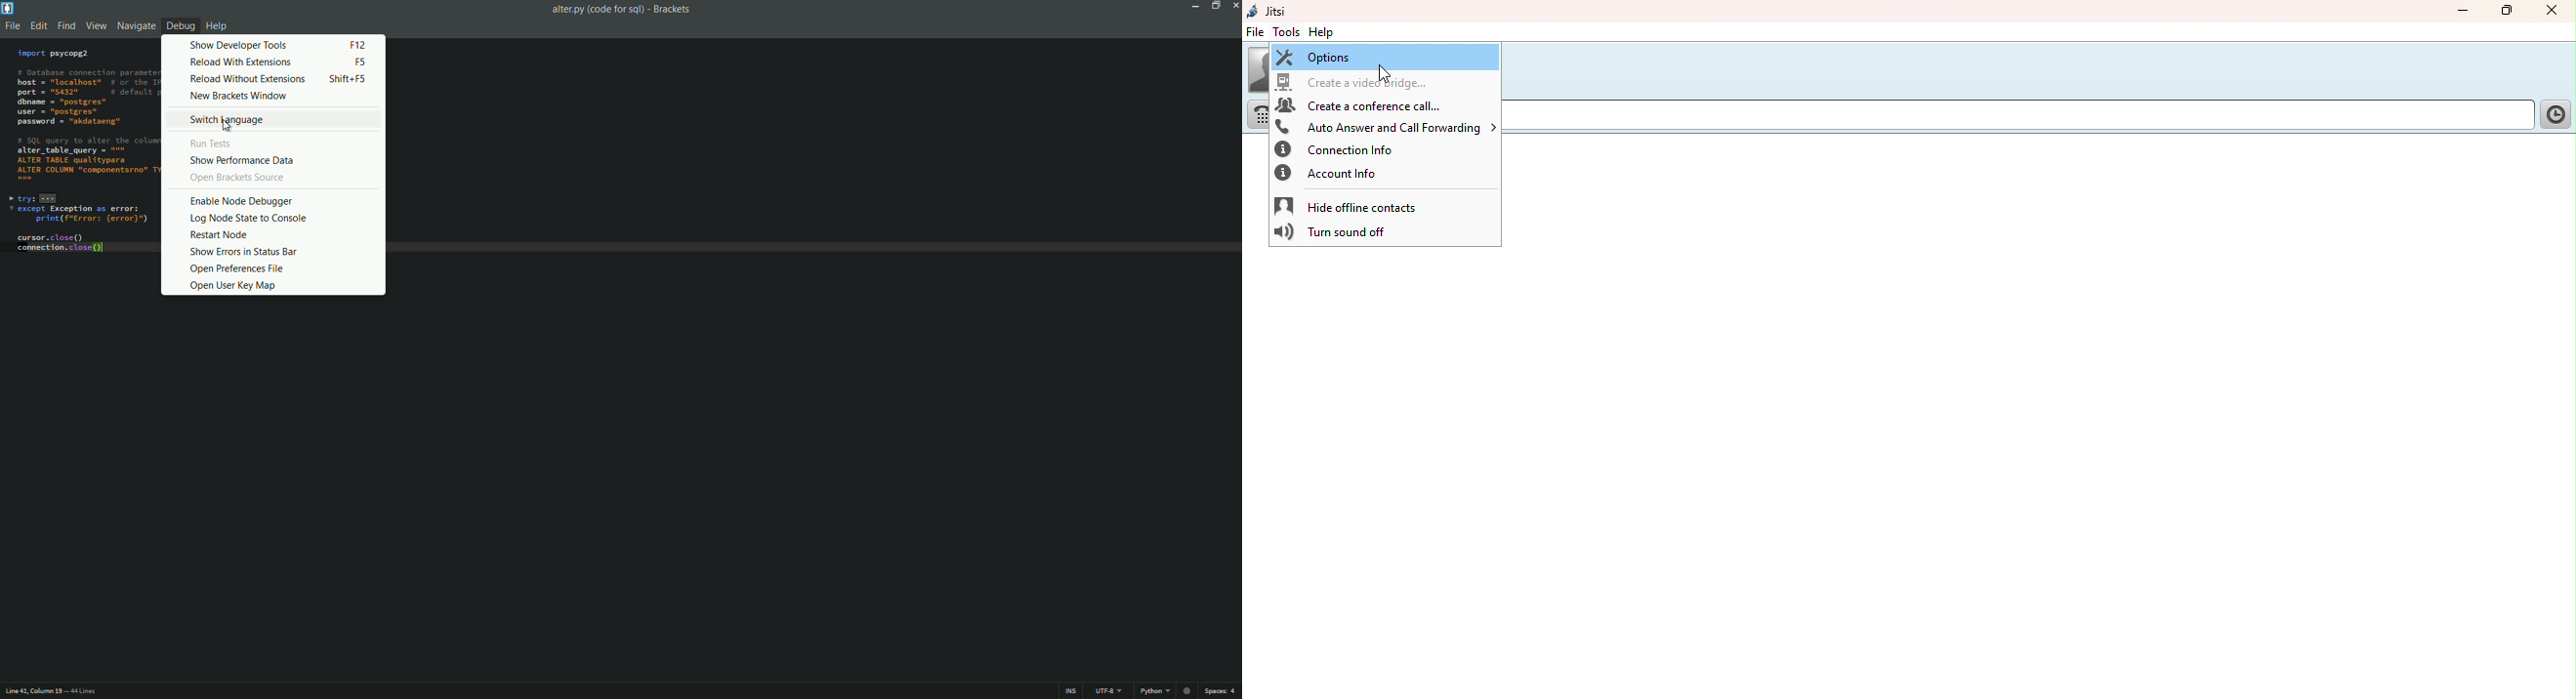 Image resolution: width=2576 pixels, height=700 pixels. I want to click on Click here toshow call history, so click(2554, 115).